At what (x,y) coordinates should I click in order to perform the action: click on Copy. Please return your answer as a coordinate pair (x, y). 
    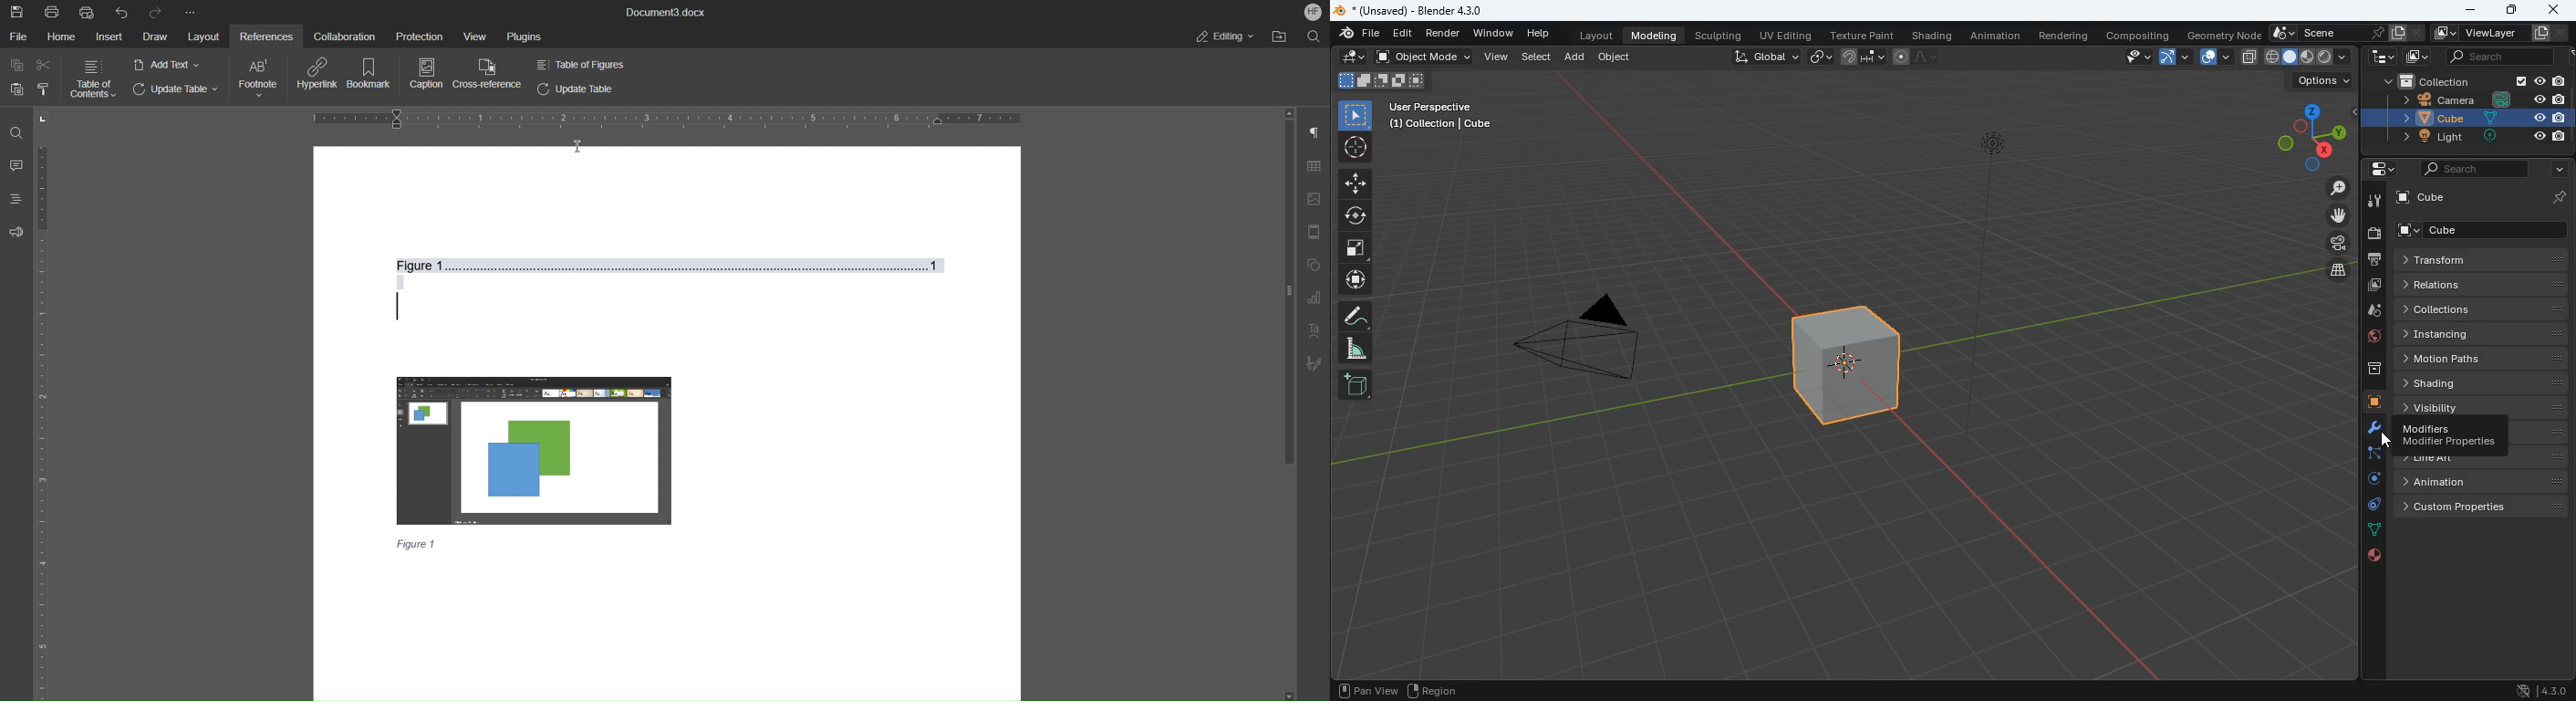
    Looking at the image, I should click on (17, 65).